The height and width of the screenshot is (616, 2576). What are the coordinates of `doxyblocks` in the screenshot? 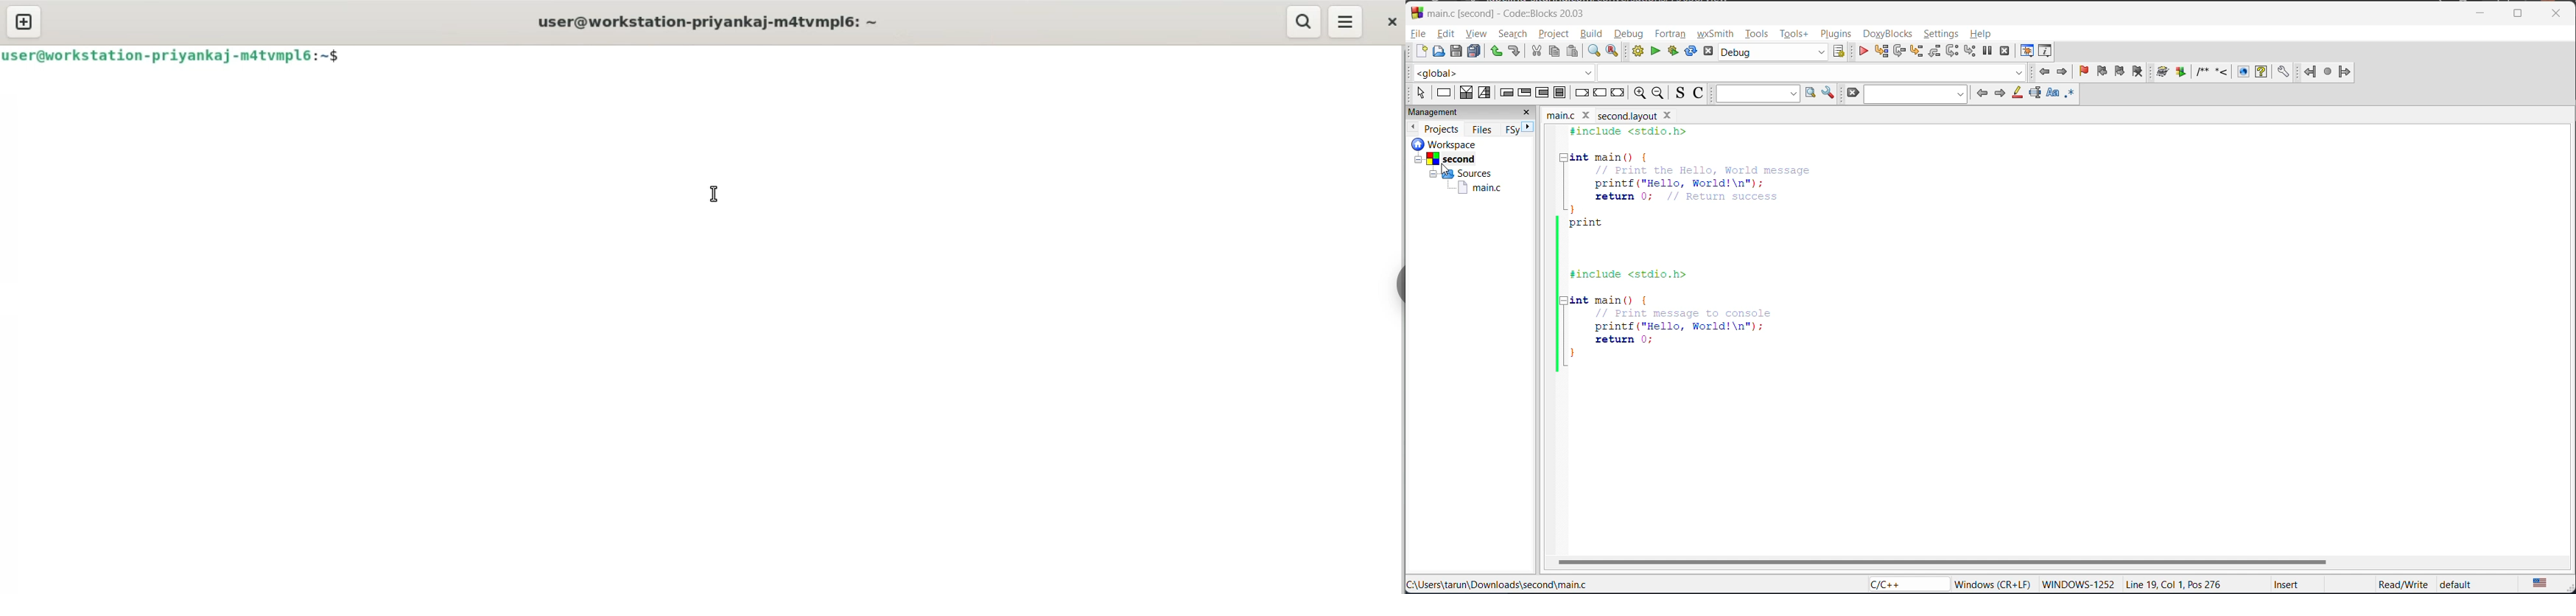 It's located at (1891, 32).